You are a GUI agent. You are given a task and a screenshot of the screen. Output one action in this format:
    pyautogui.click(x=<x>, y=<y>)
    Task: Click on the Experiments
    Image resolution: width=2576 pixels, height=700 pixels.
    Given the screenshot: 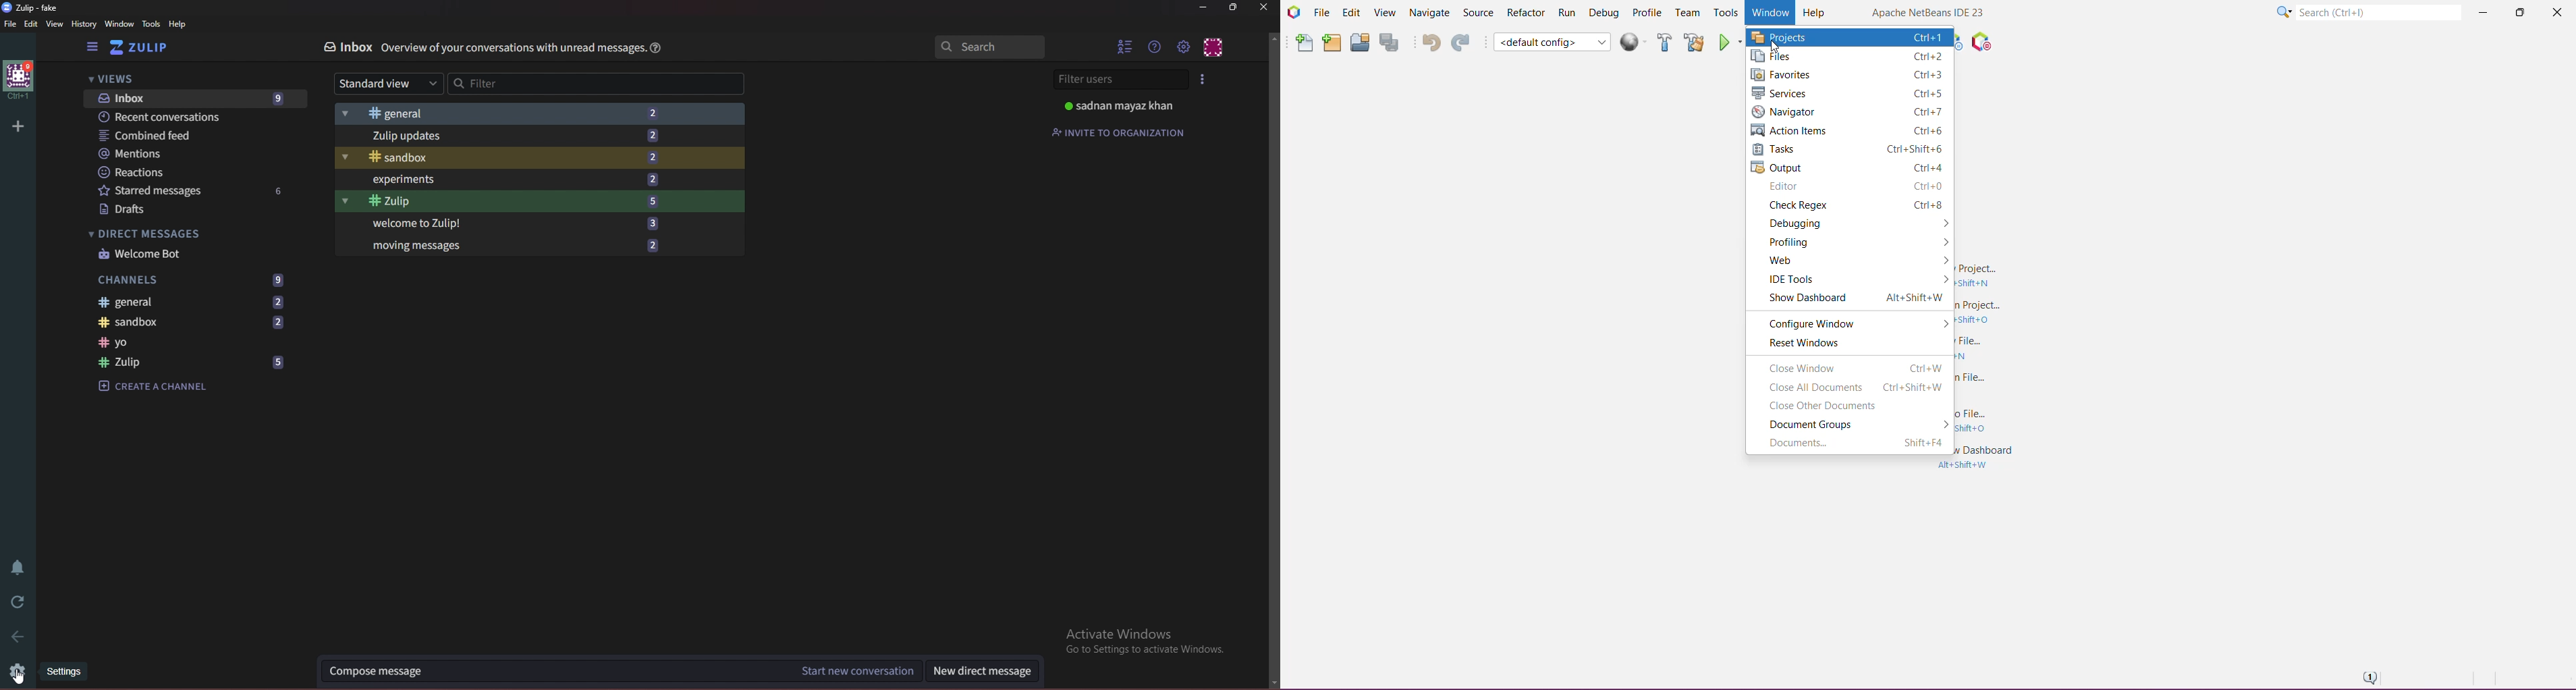 What is the action you would take?
    pyautogui.click(x=542, y=180)
    